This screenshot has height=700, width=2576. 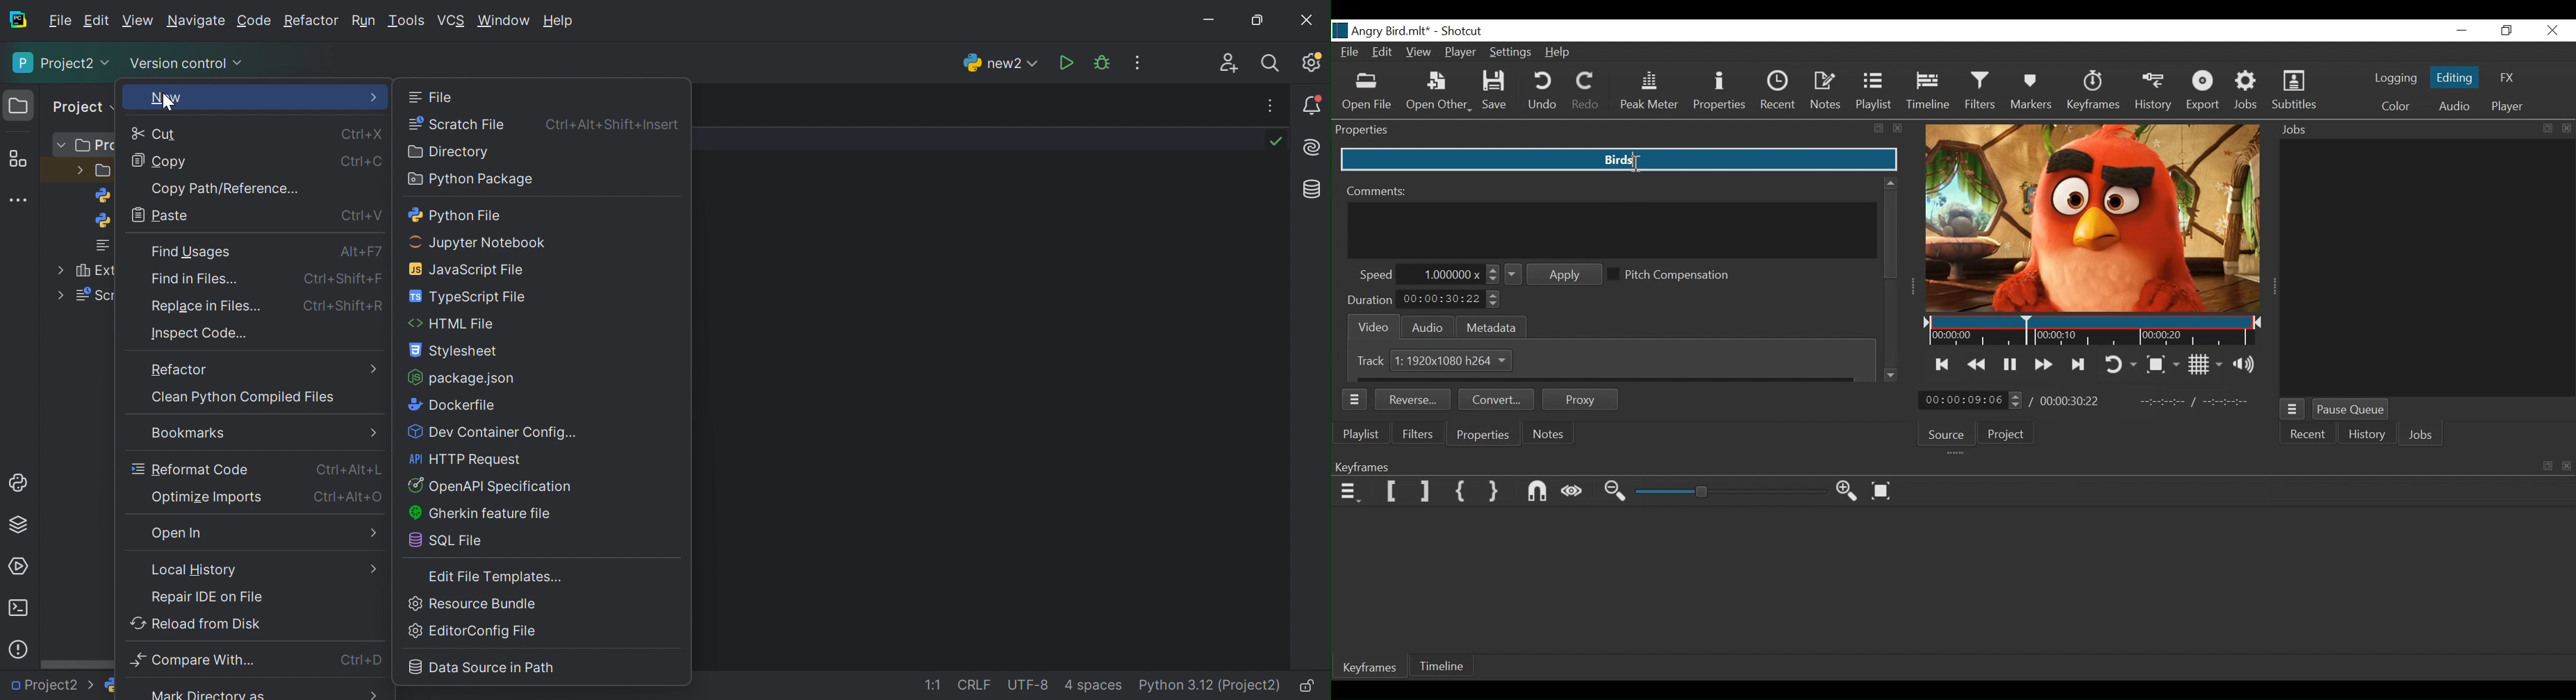 What do you see at coordinates (1350, 53) in the screenshot?
I see `File` at bounding box center [1350, 53].